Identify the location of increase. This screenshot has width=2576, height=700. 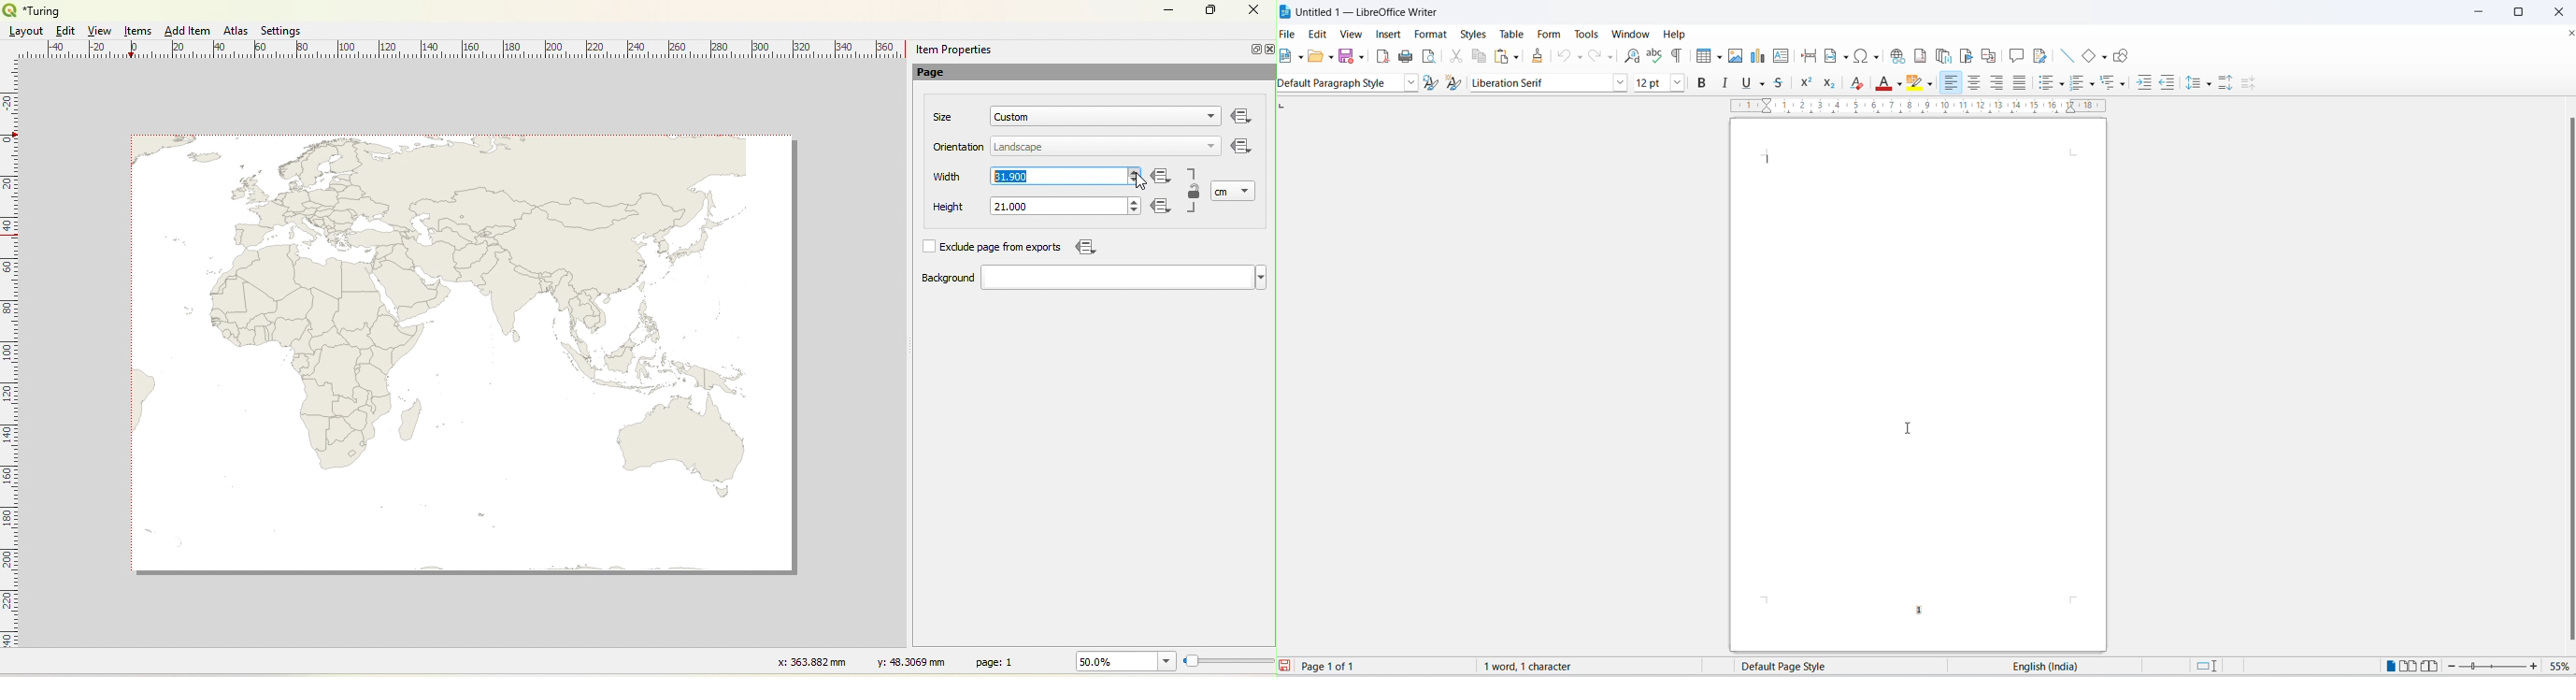
(2535, 666).